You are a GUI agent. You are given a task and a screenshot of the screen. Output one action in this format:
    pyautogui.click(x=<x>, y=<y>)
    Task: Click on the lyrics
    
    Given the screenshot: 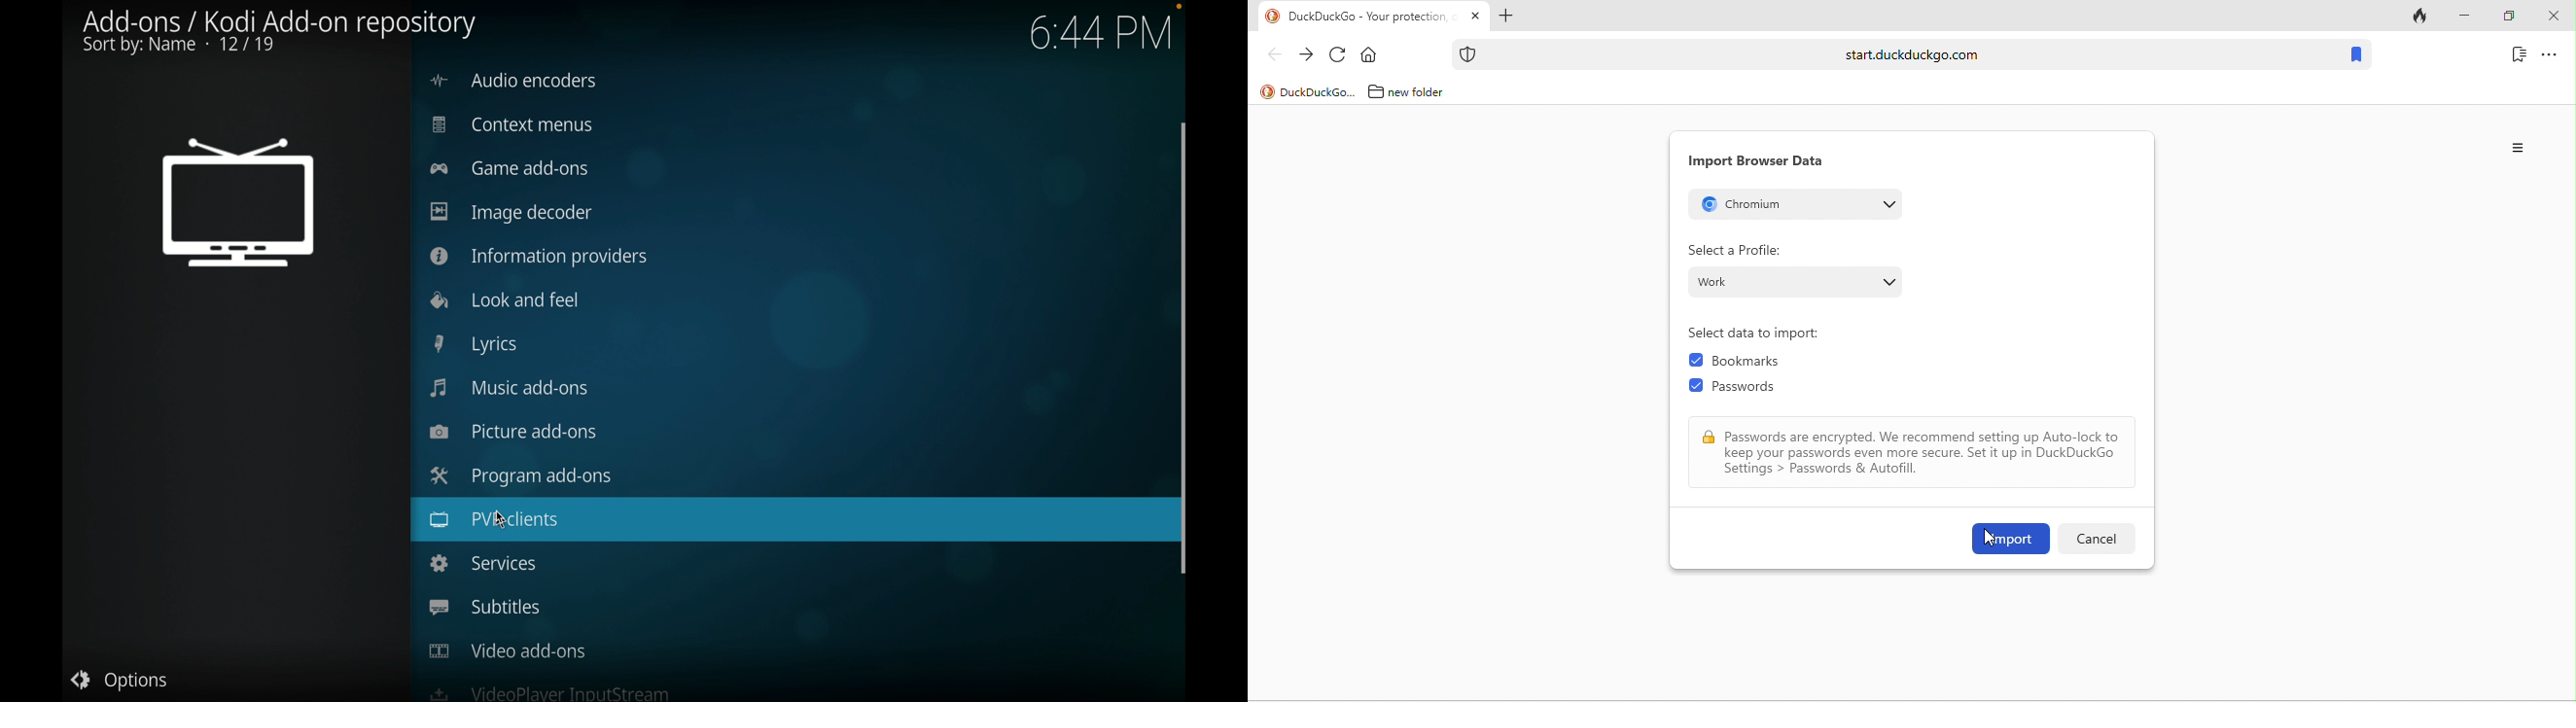 What is the action you would take?
    pyautogui.click(x=475, y=344)
    